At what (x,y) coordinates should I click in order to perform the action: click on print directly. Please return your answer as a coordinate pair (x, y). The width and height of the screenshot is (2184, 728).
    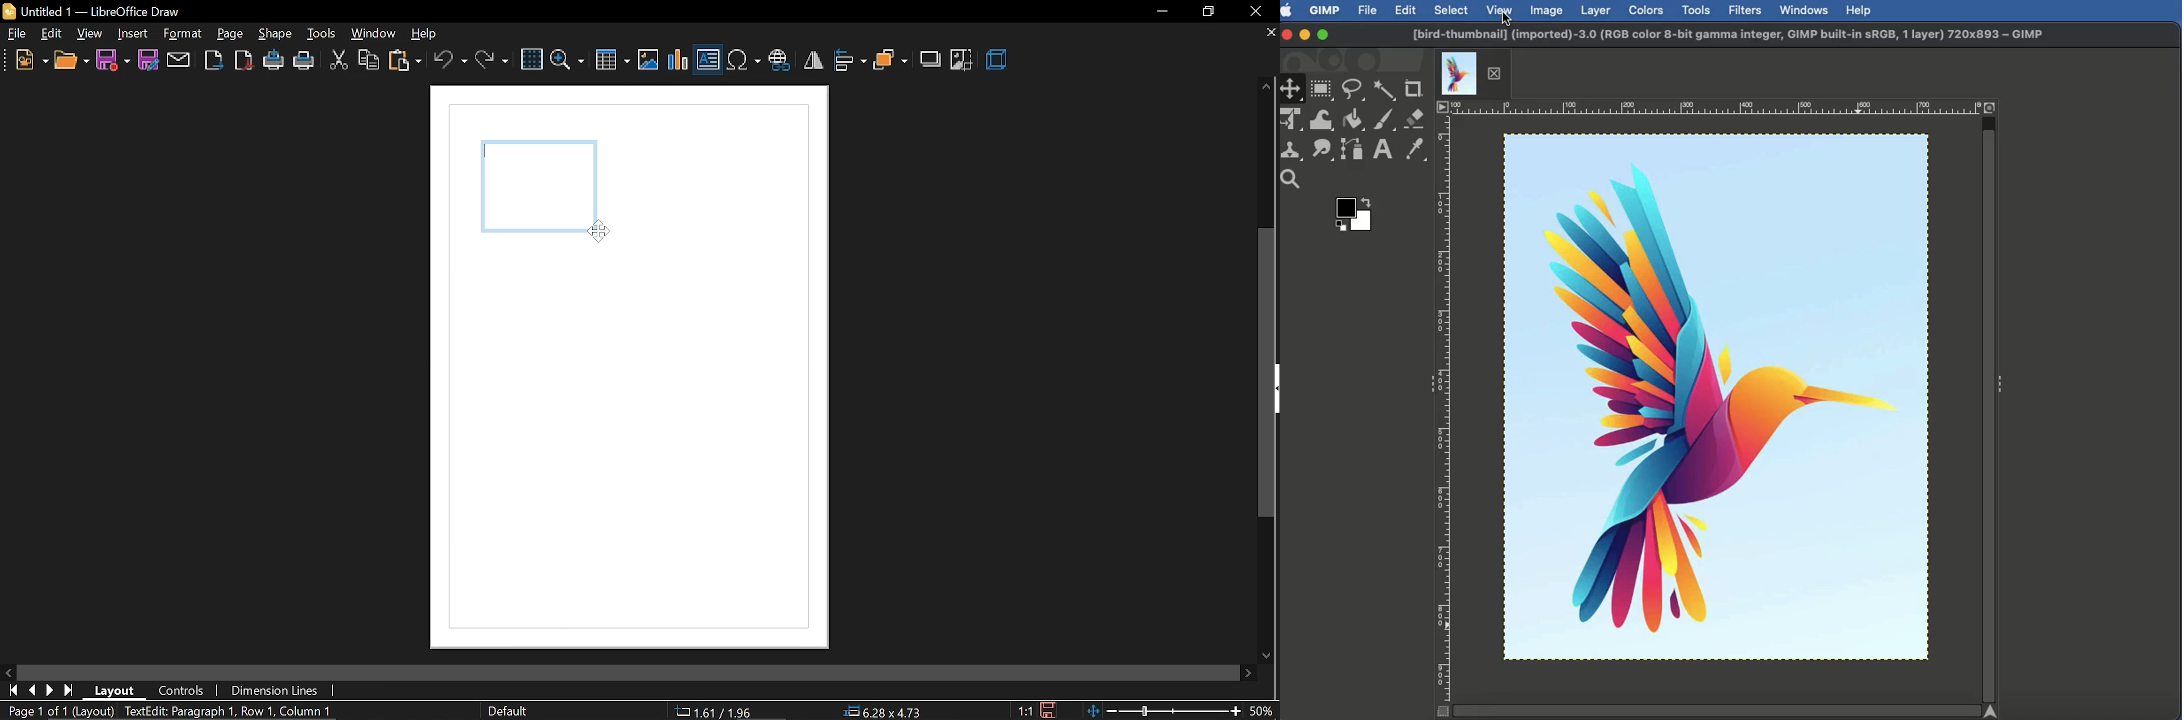
    Looking at the image, I should click on (275, 61).